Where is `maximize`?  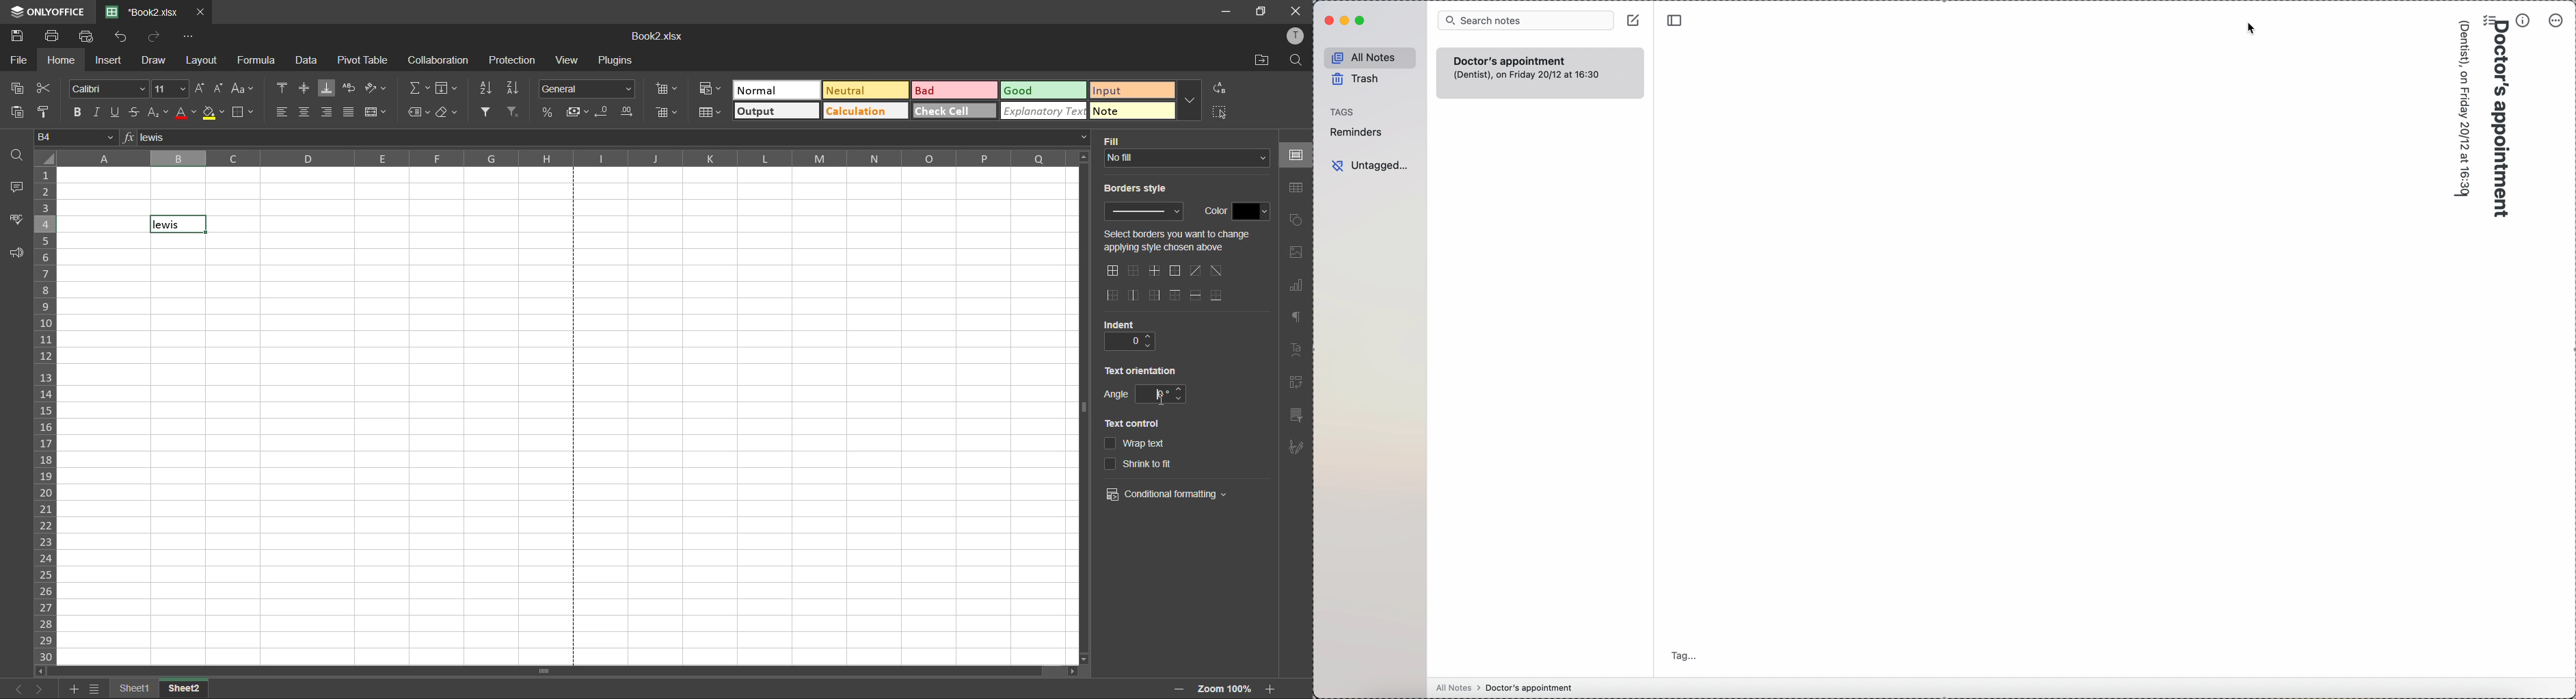 maximize is located at coordinates (1262, 12).